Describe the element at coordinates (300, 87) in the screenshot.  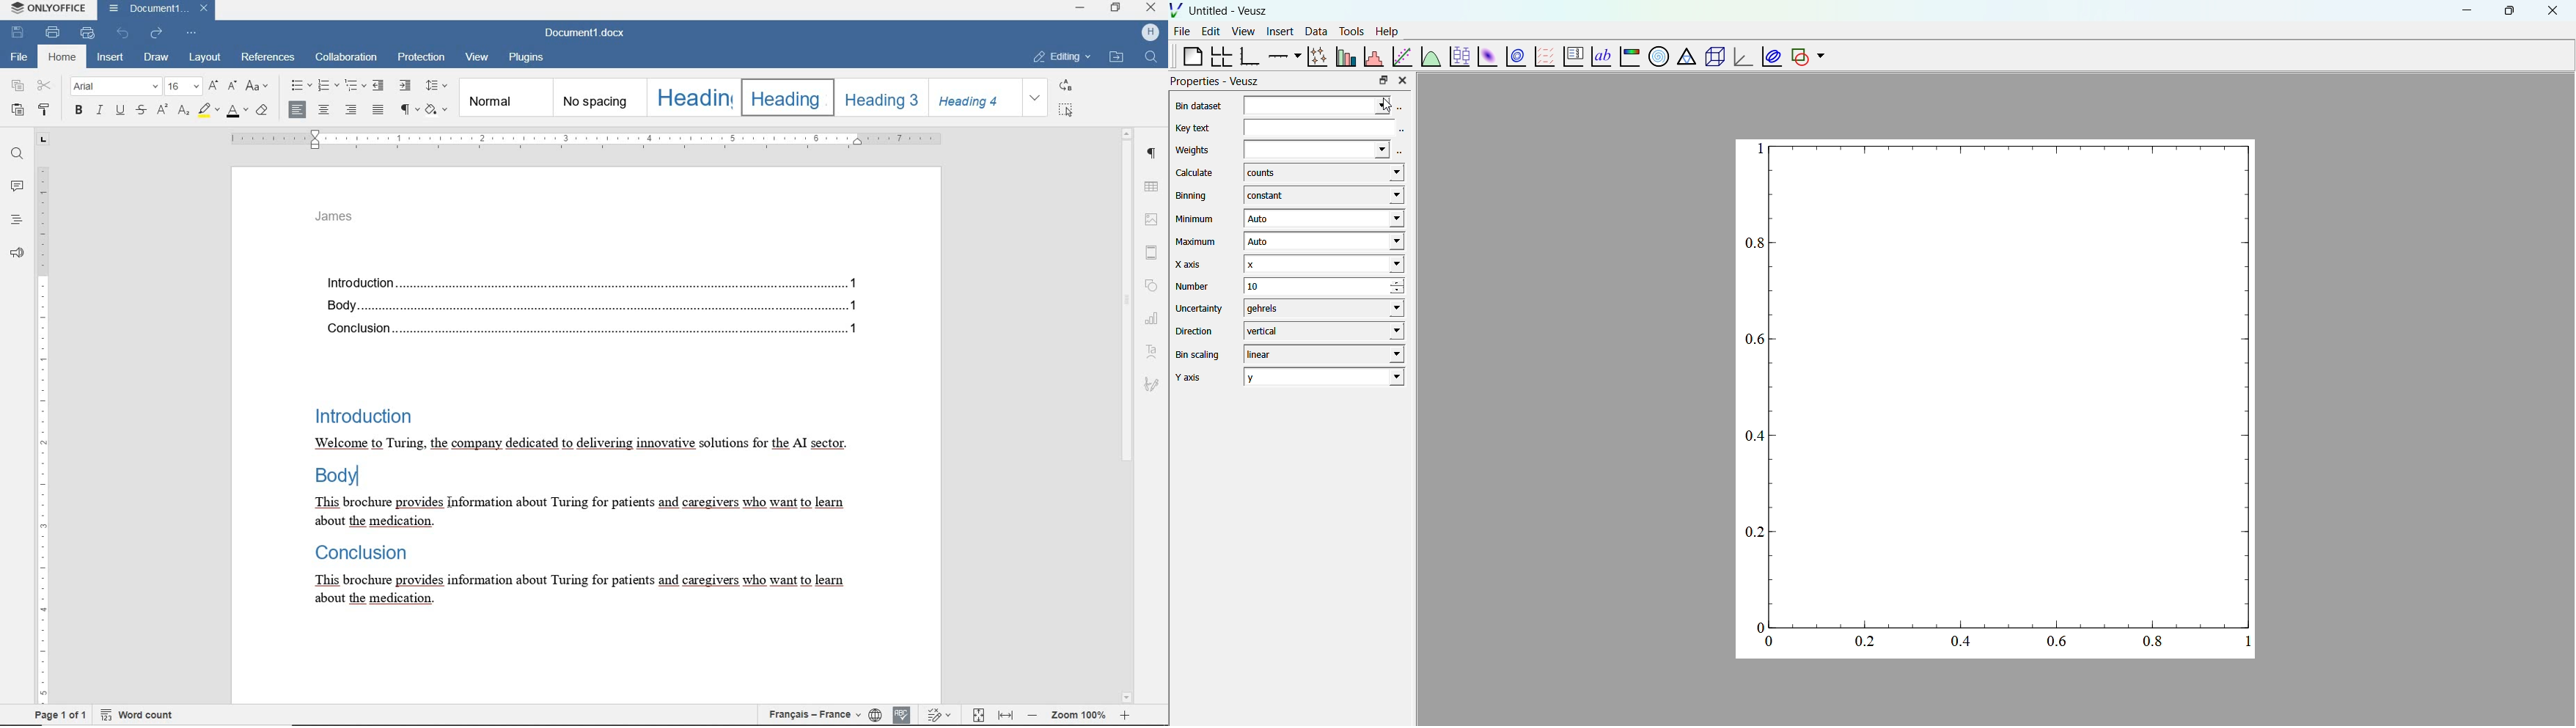
I see `BULLETS` at that location.